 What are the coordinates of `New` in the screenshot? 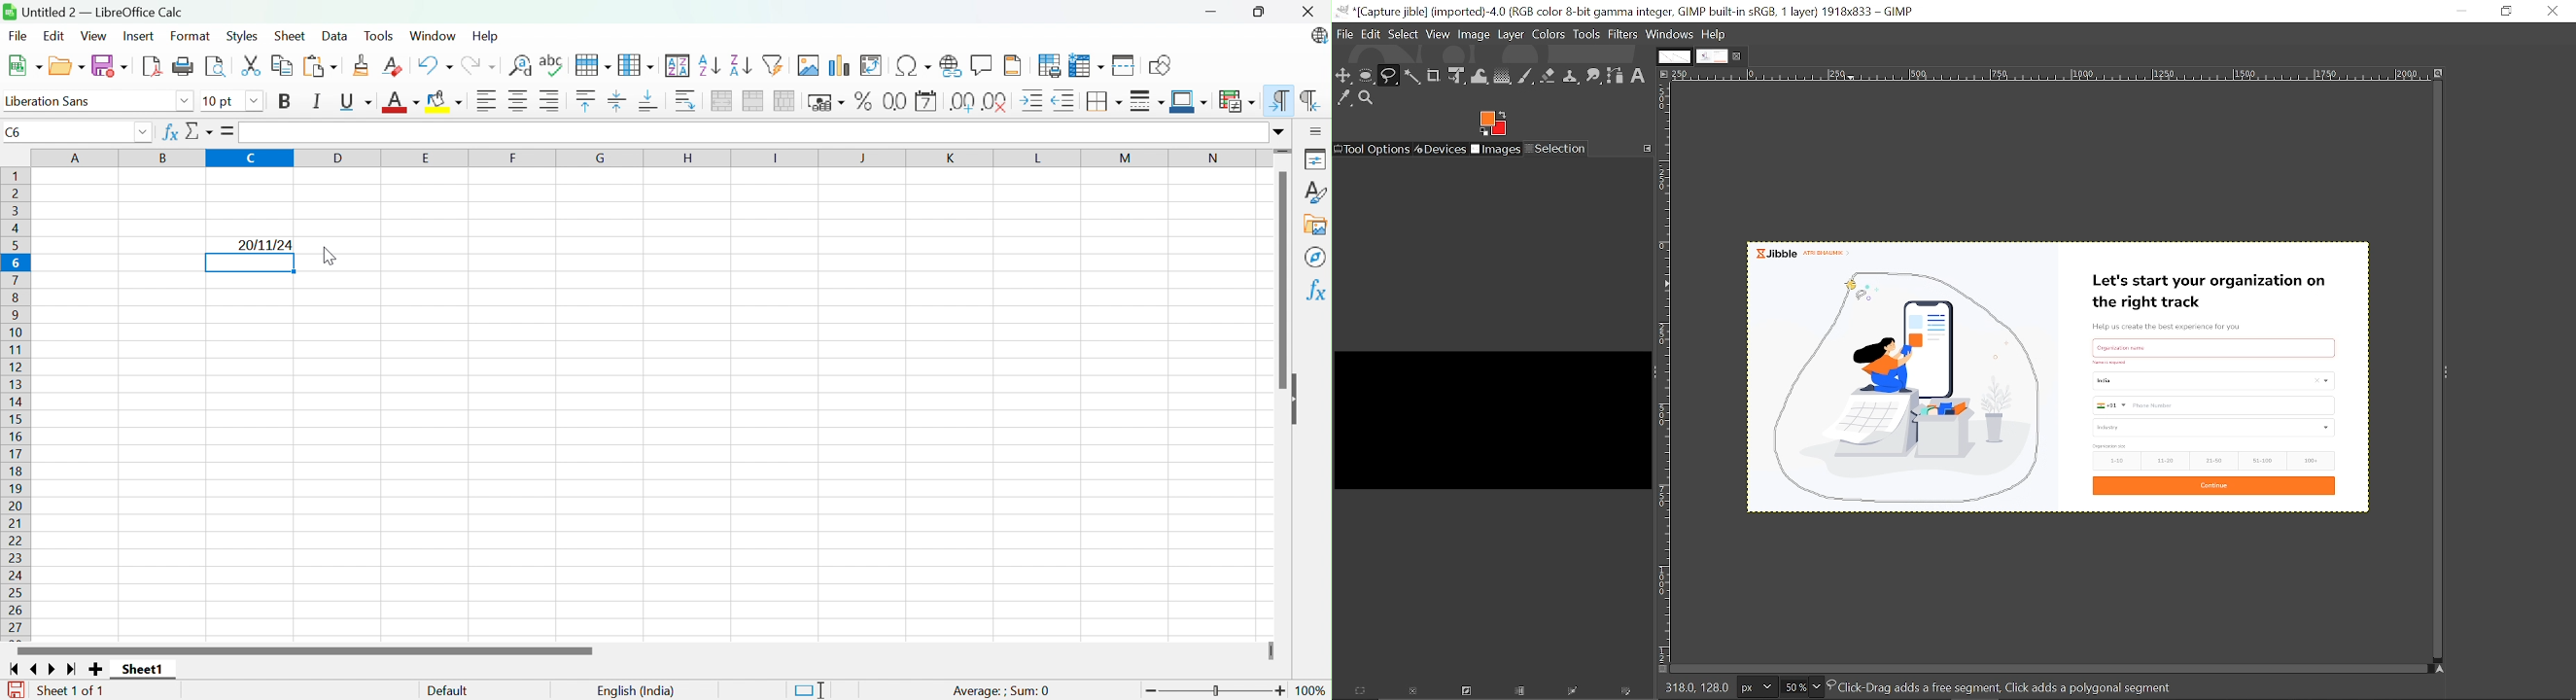 It's located at (26, 67).